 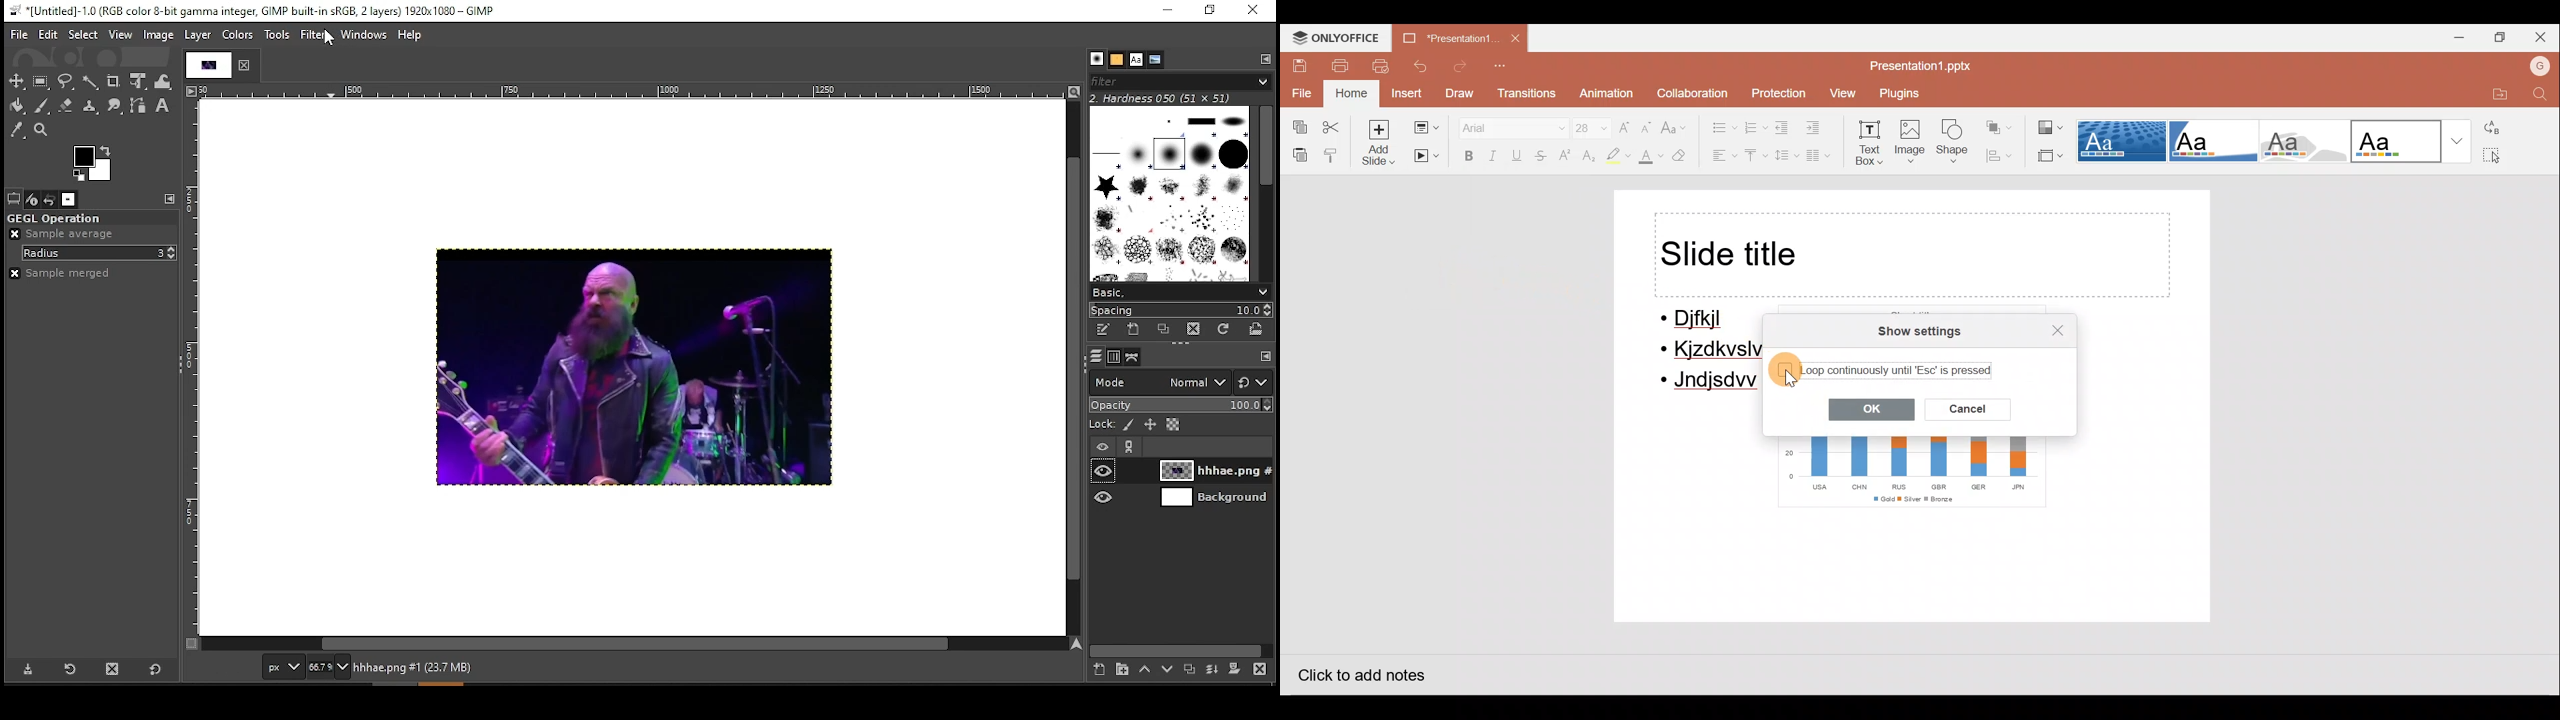 I want to click on Bullets, so click(x=1719, y=125).